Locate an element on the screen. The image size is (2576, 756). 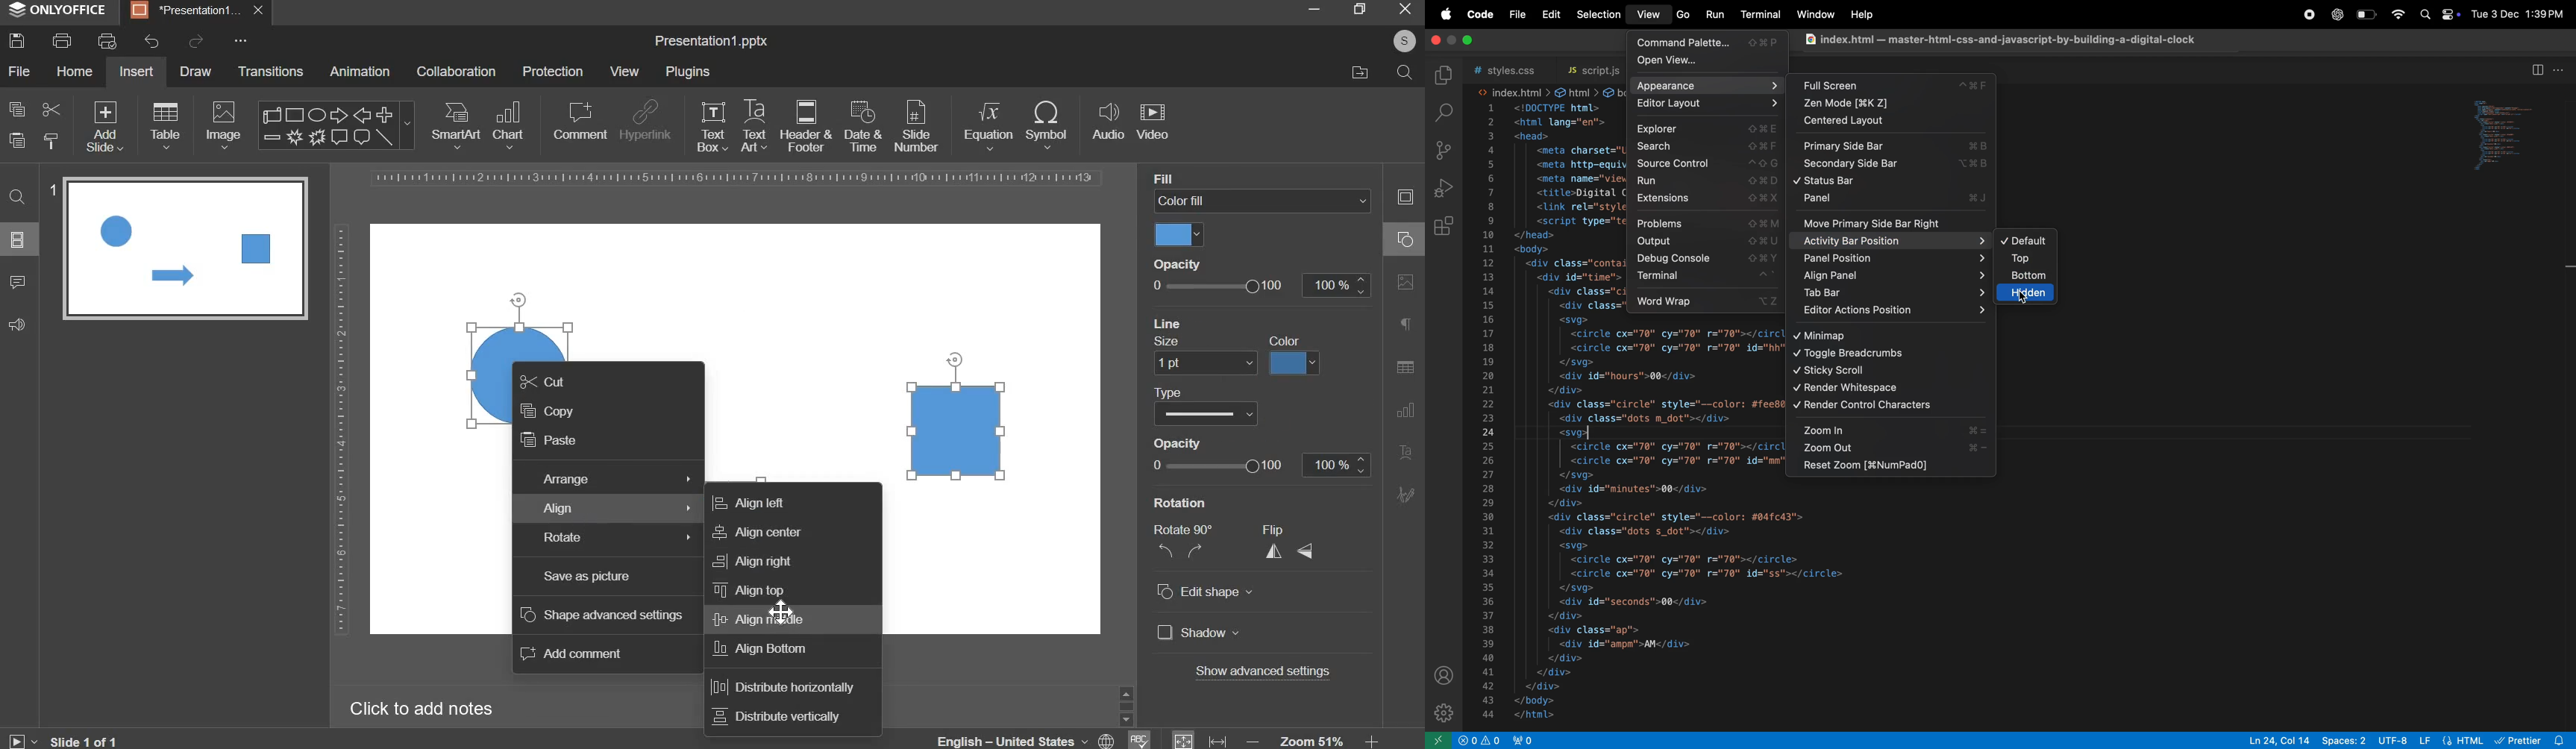
run is located at coordinates (1715, 16).